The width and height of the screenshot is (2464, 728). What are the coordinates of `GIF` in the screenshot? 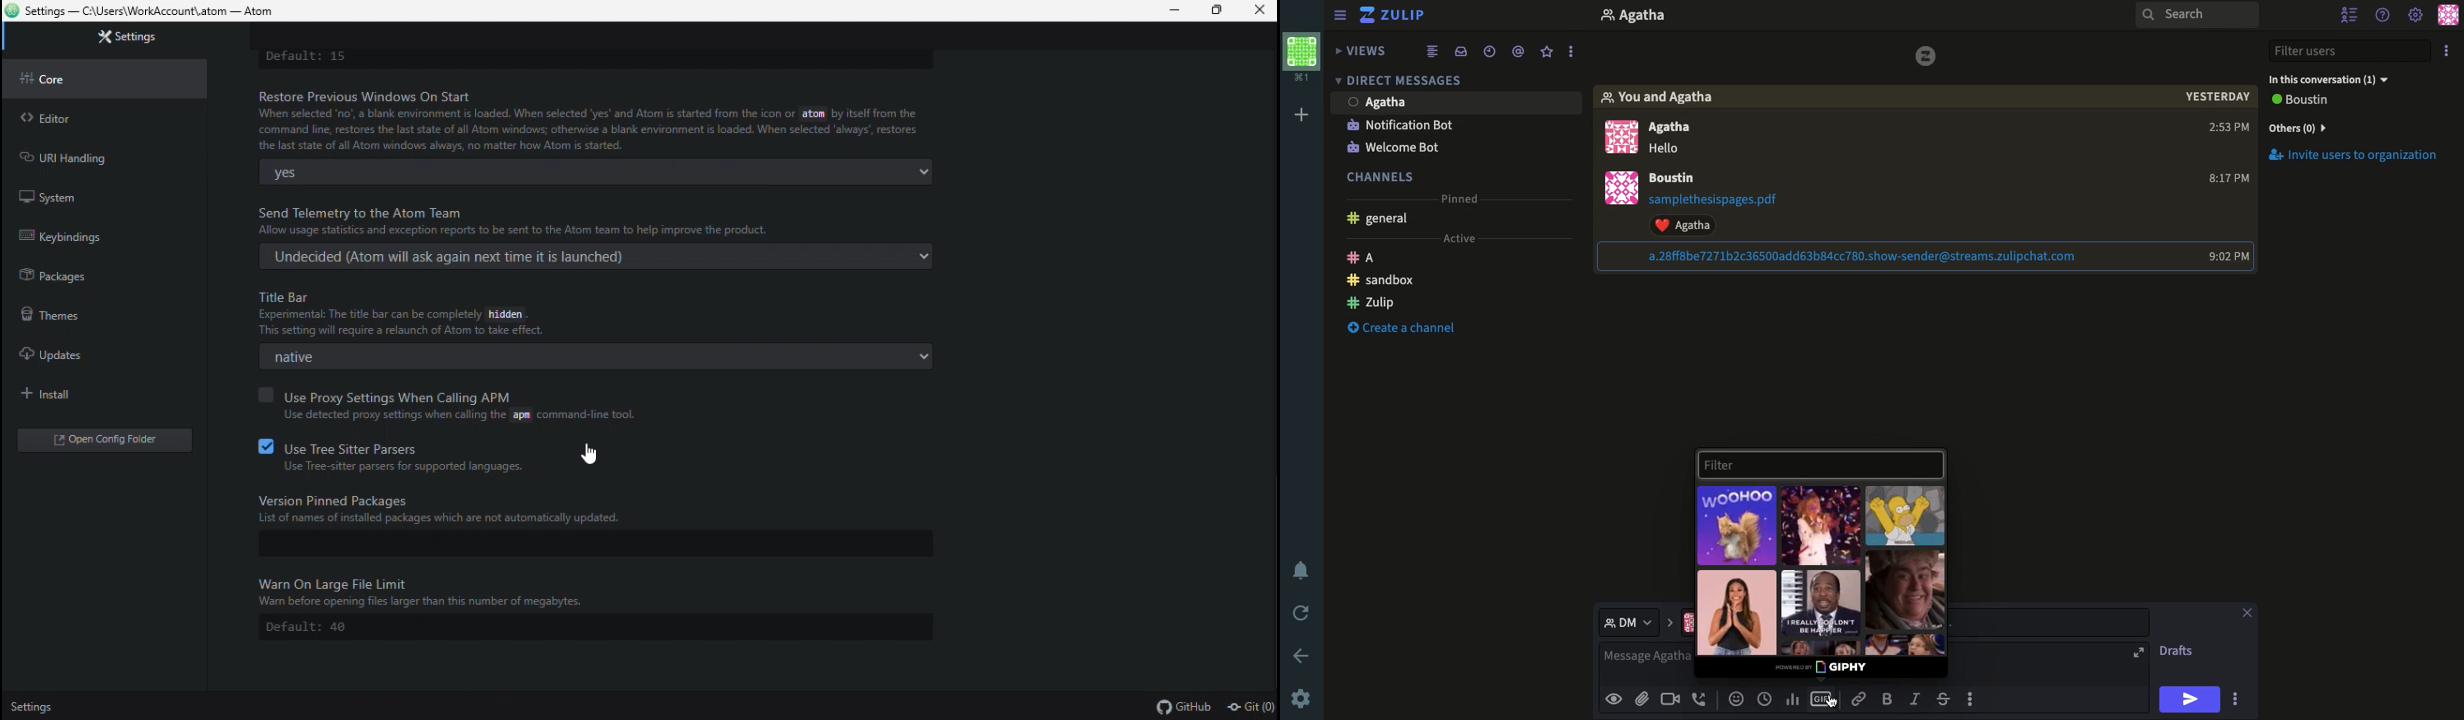 It's located at (1906, 517).